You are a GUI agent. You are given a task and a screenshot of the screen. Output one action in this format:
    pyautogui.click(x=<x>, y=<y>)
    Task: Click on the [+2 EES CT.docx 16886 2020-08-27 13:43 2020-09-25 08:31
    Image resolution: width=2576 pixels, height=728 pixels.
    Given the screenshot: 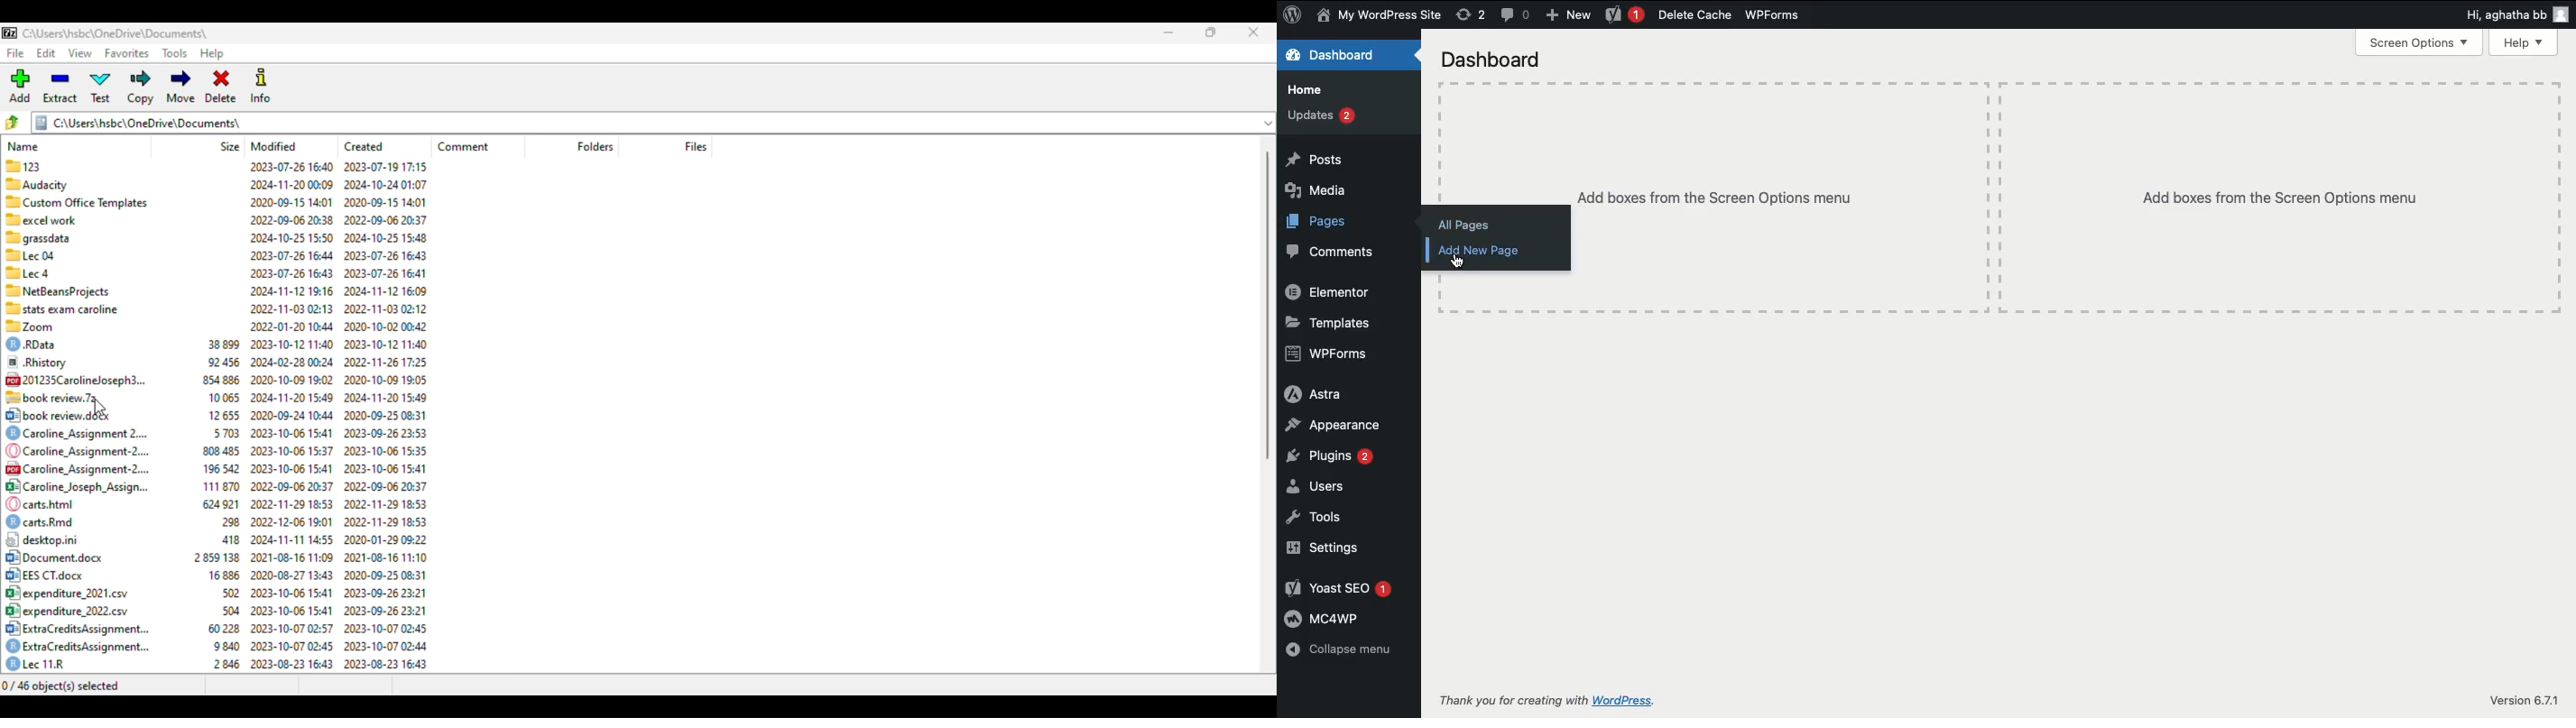 What is the action you would take?
    pyautogui.click(x=216, y=575)
    